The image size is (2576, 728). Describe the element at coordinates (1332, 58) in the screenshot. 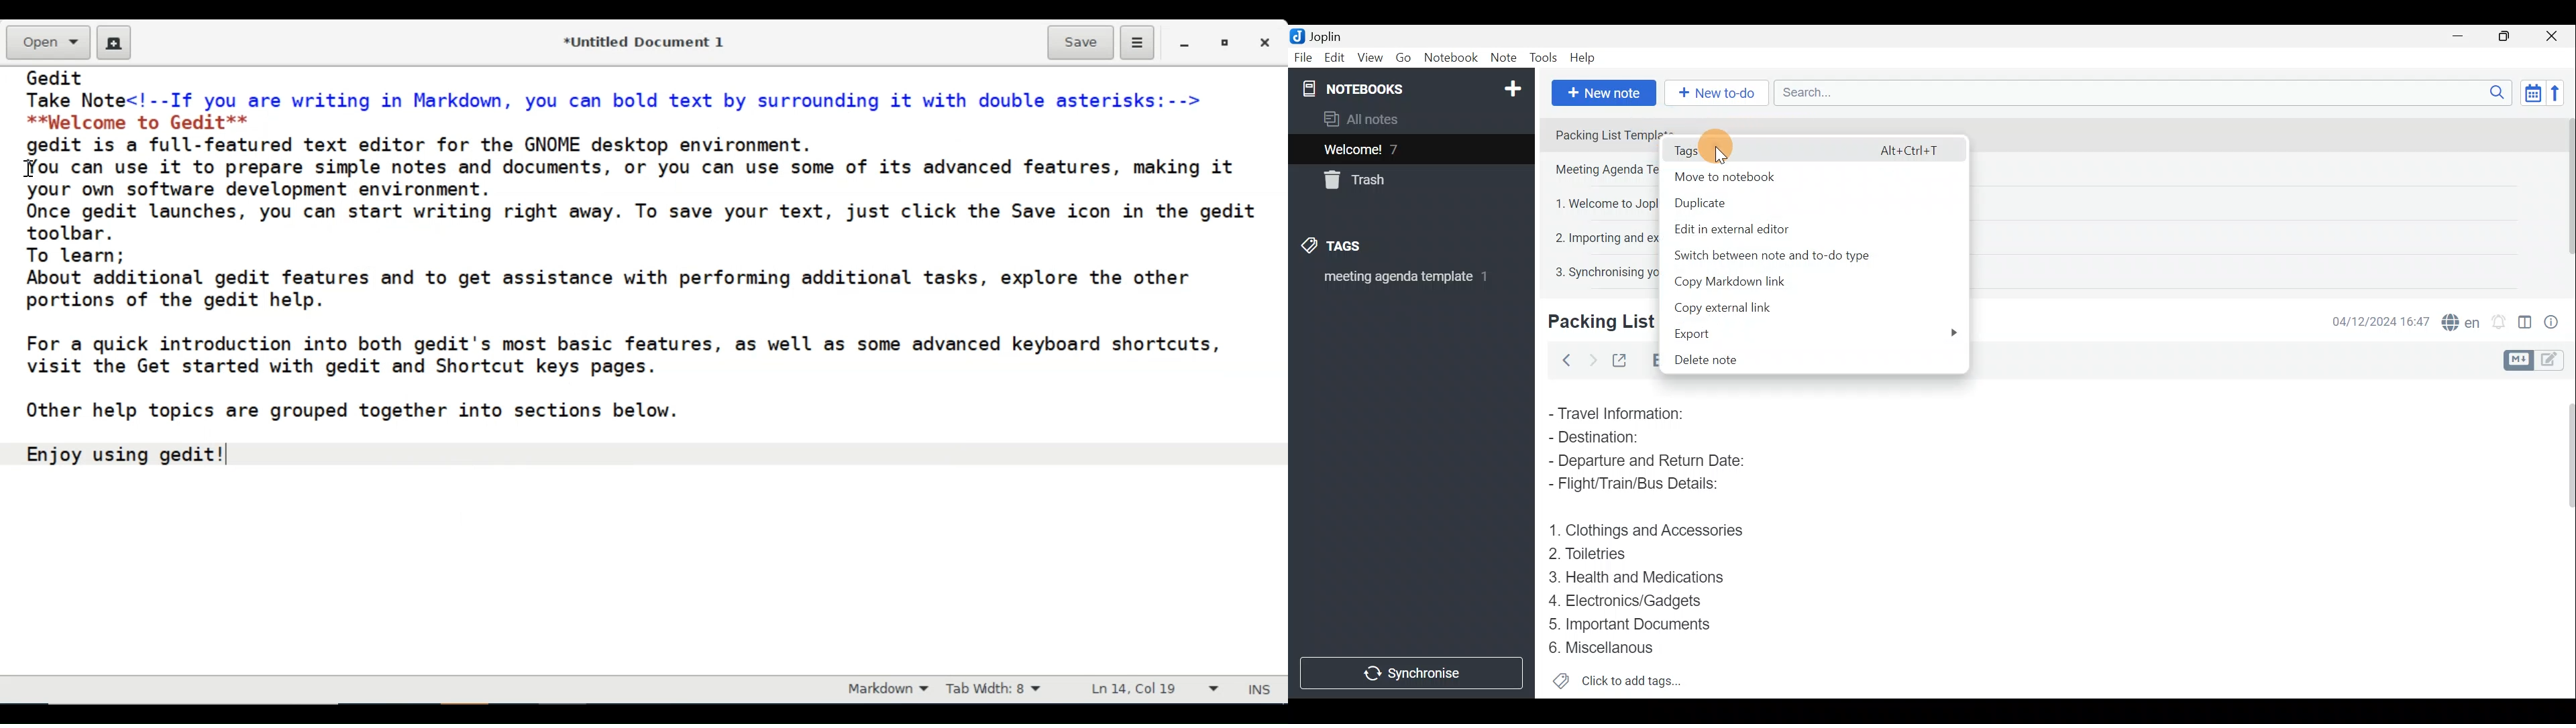

I see `Edit` at that location.